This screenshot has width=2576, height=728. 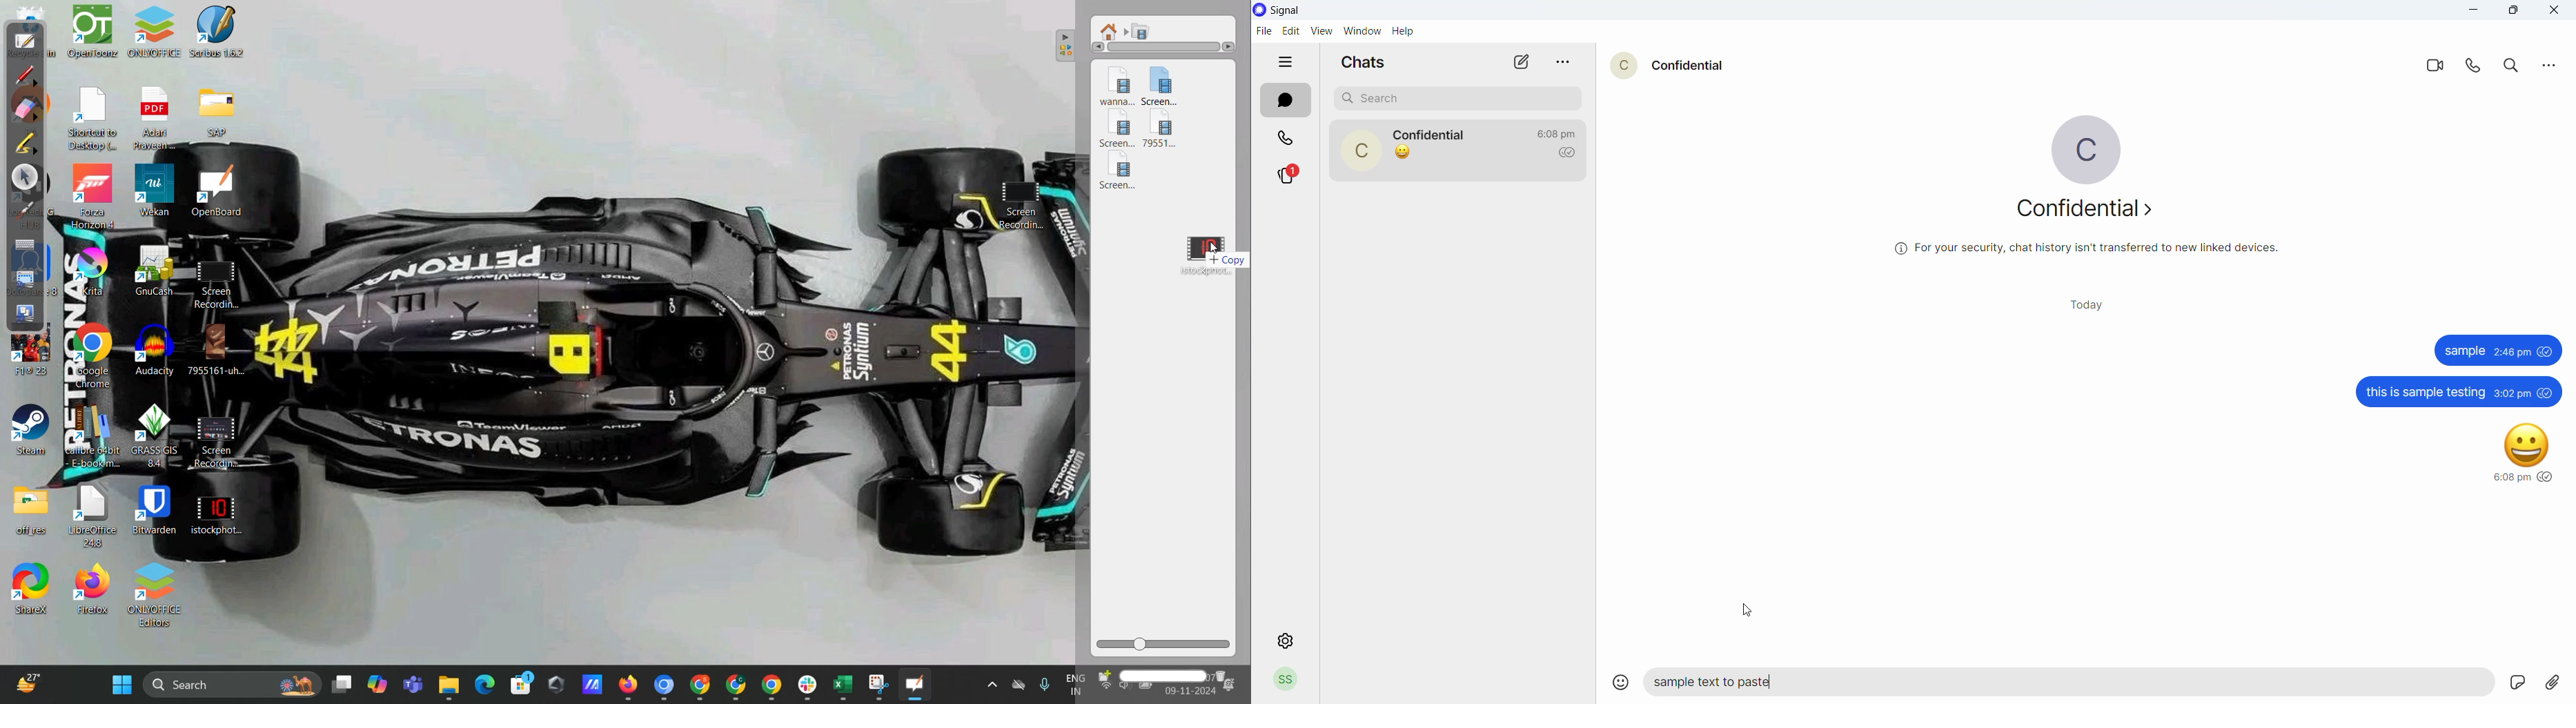 What do you see at coordinates (233, 686) in the screenshot?
I see `desktop search` at bounding box center [233, 686].